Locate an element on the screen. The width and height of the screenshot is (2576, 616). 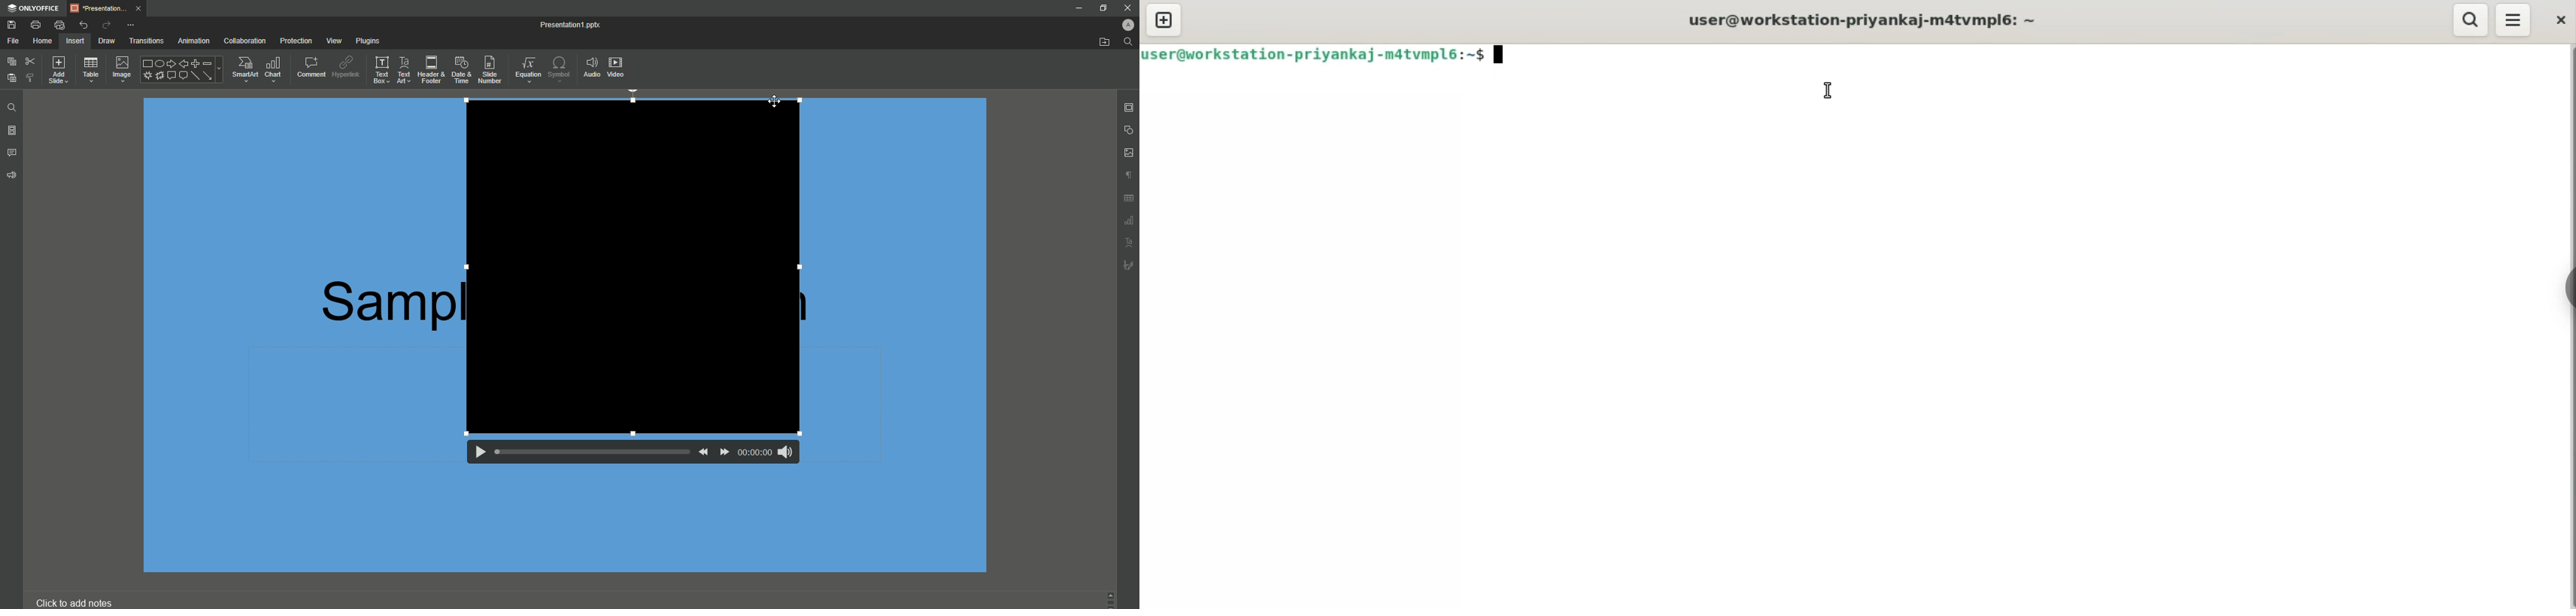
Date and Time is located at coordinates (463, 71).